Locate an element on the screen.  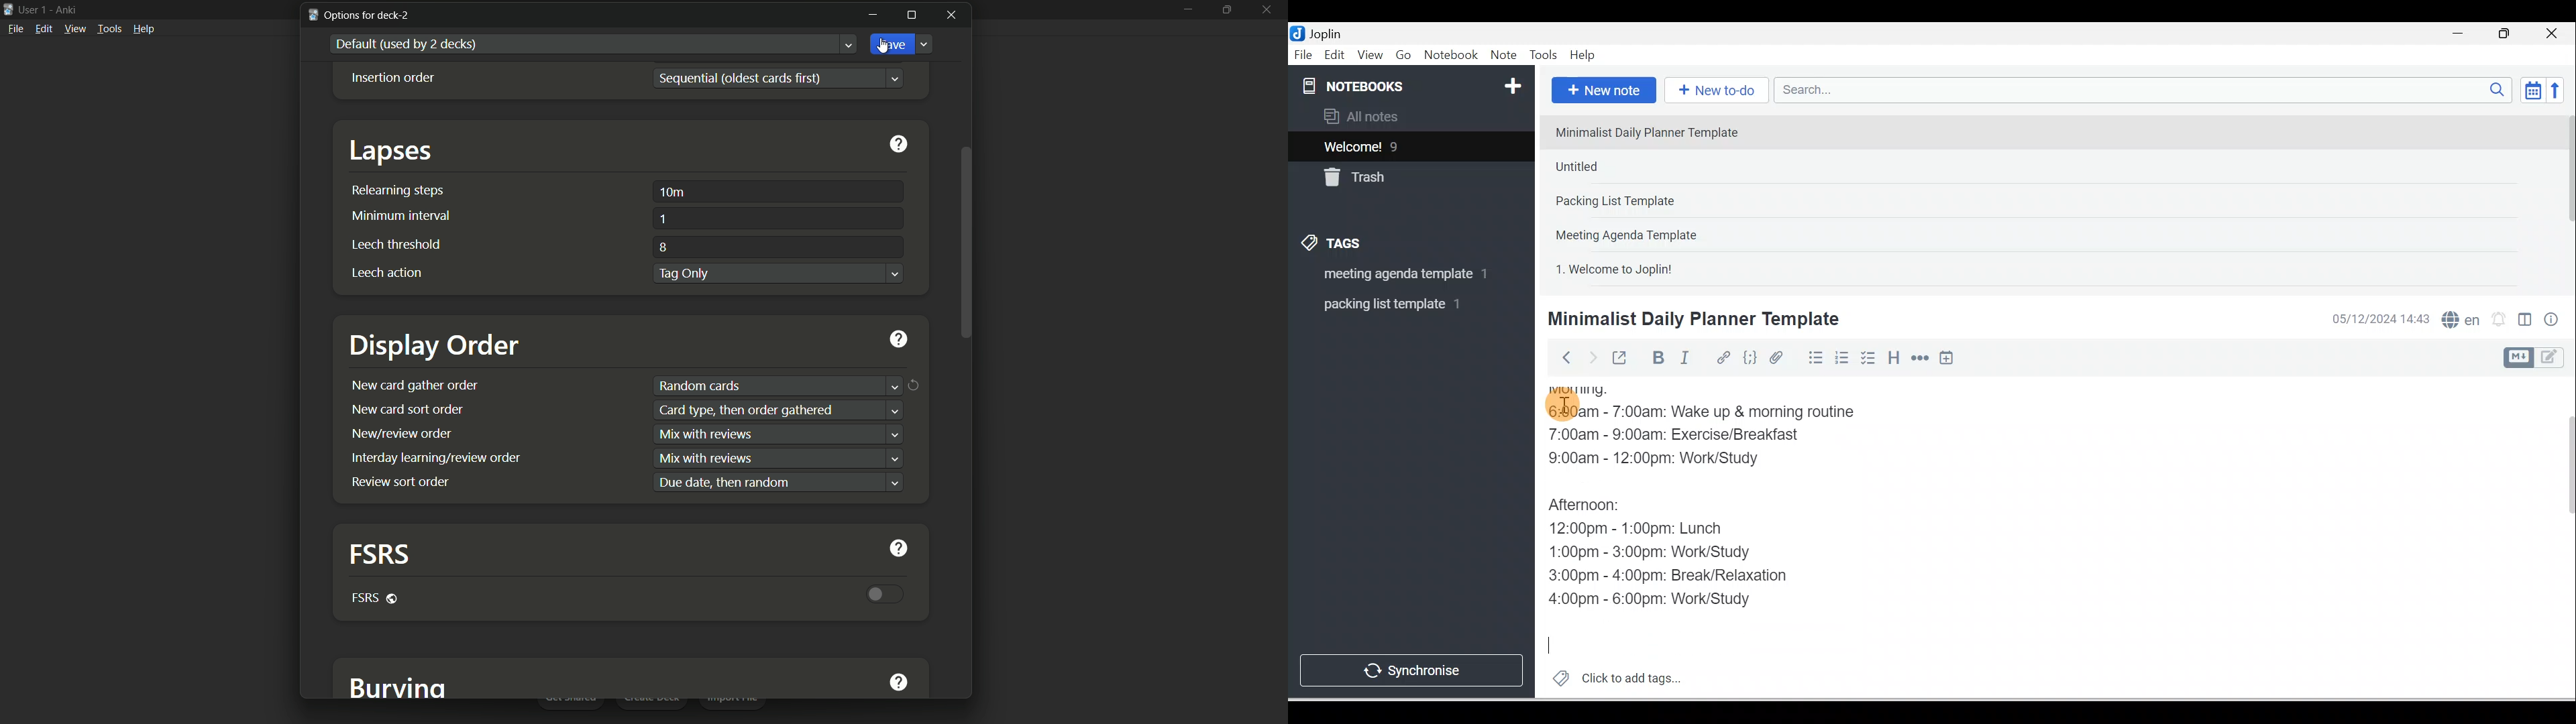
Help is located at coordinates (1583, 56).